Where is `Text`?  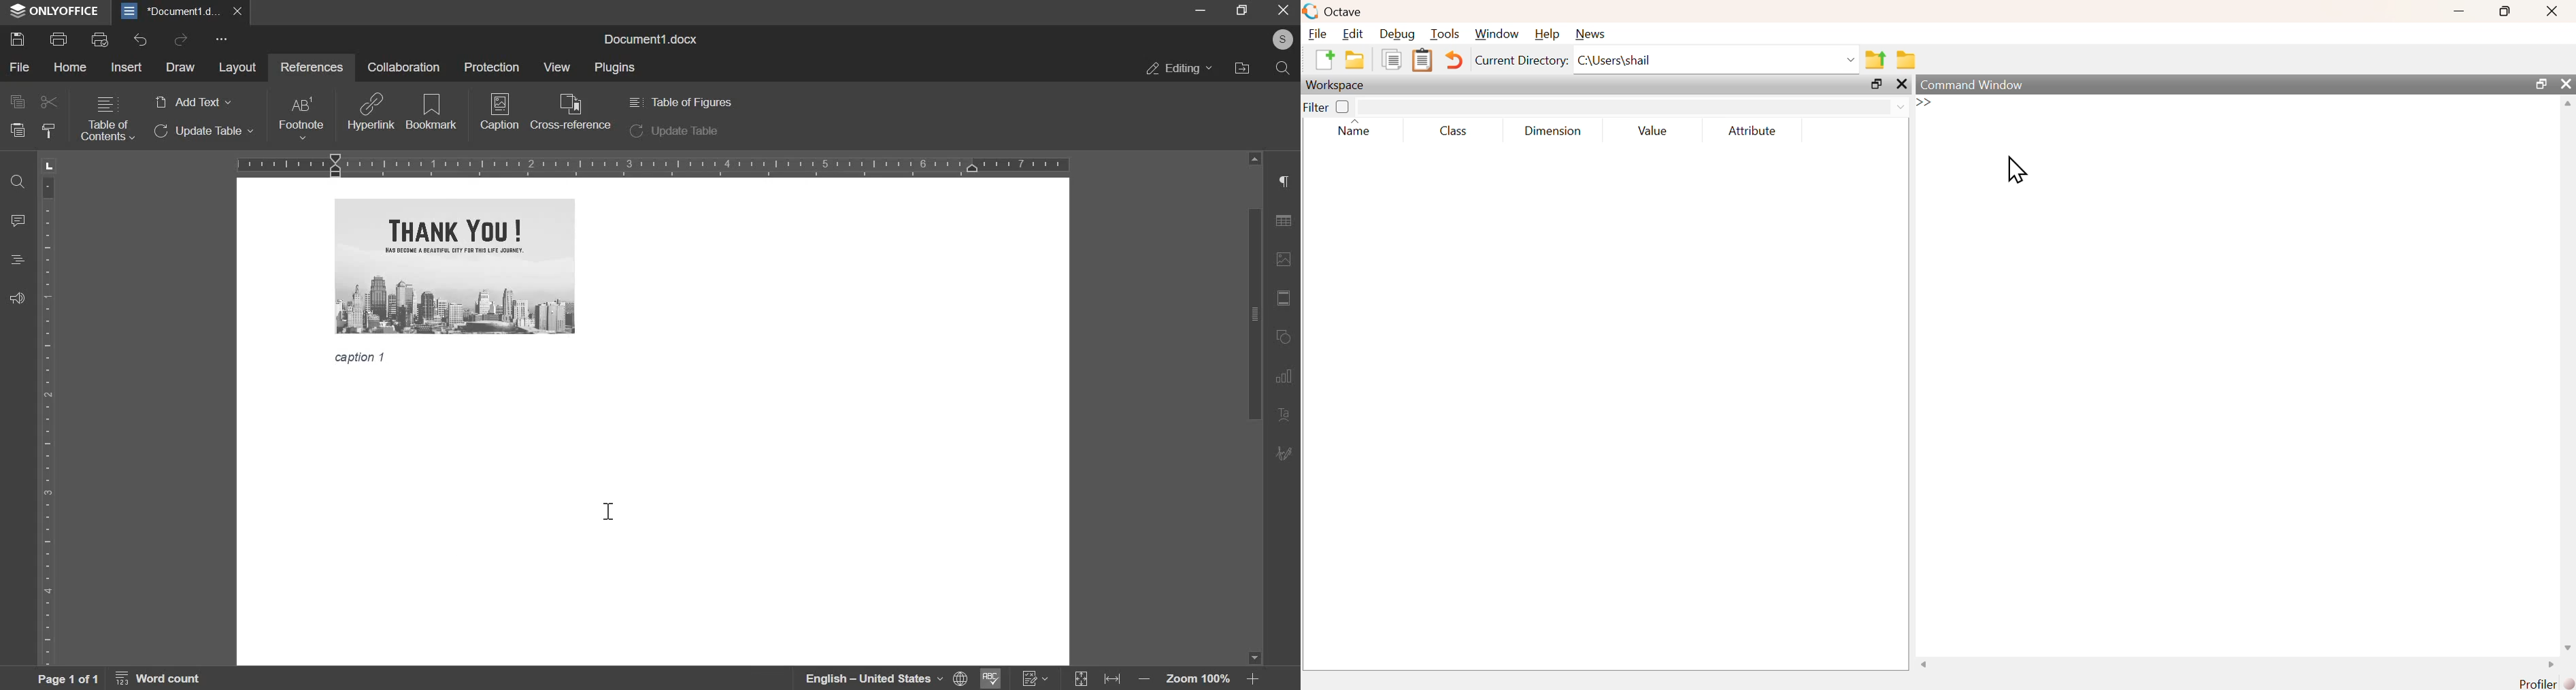
Text is located at coordinates (363, 360).